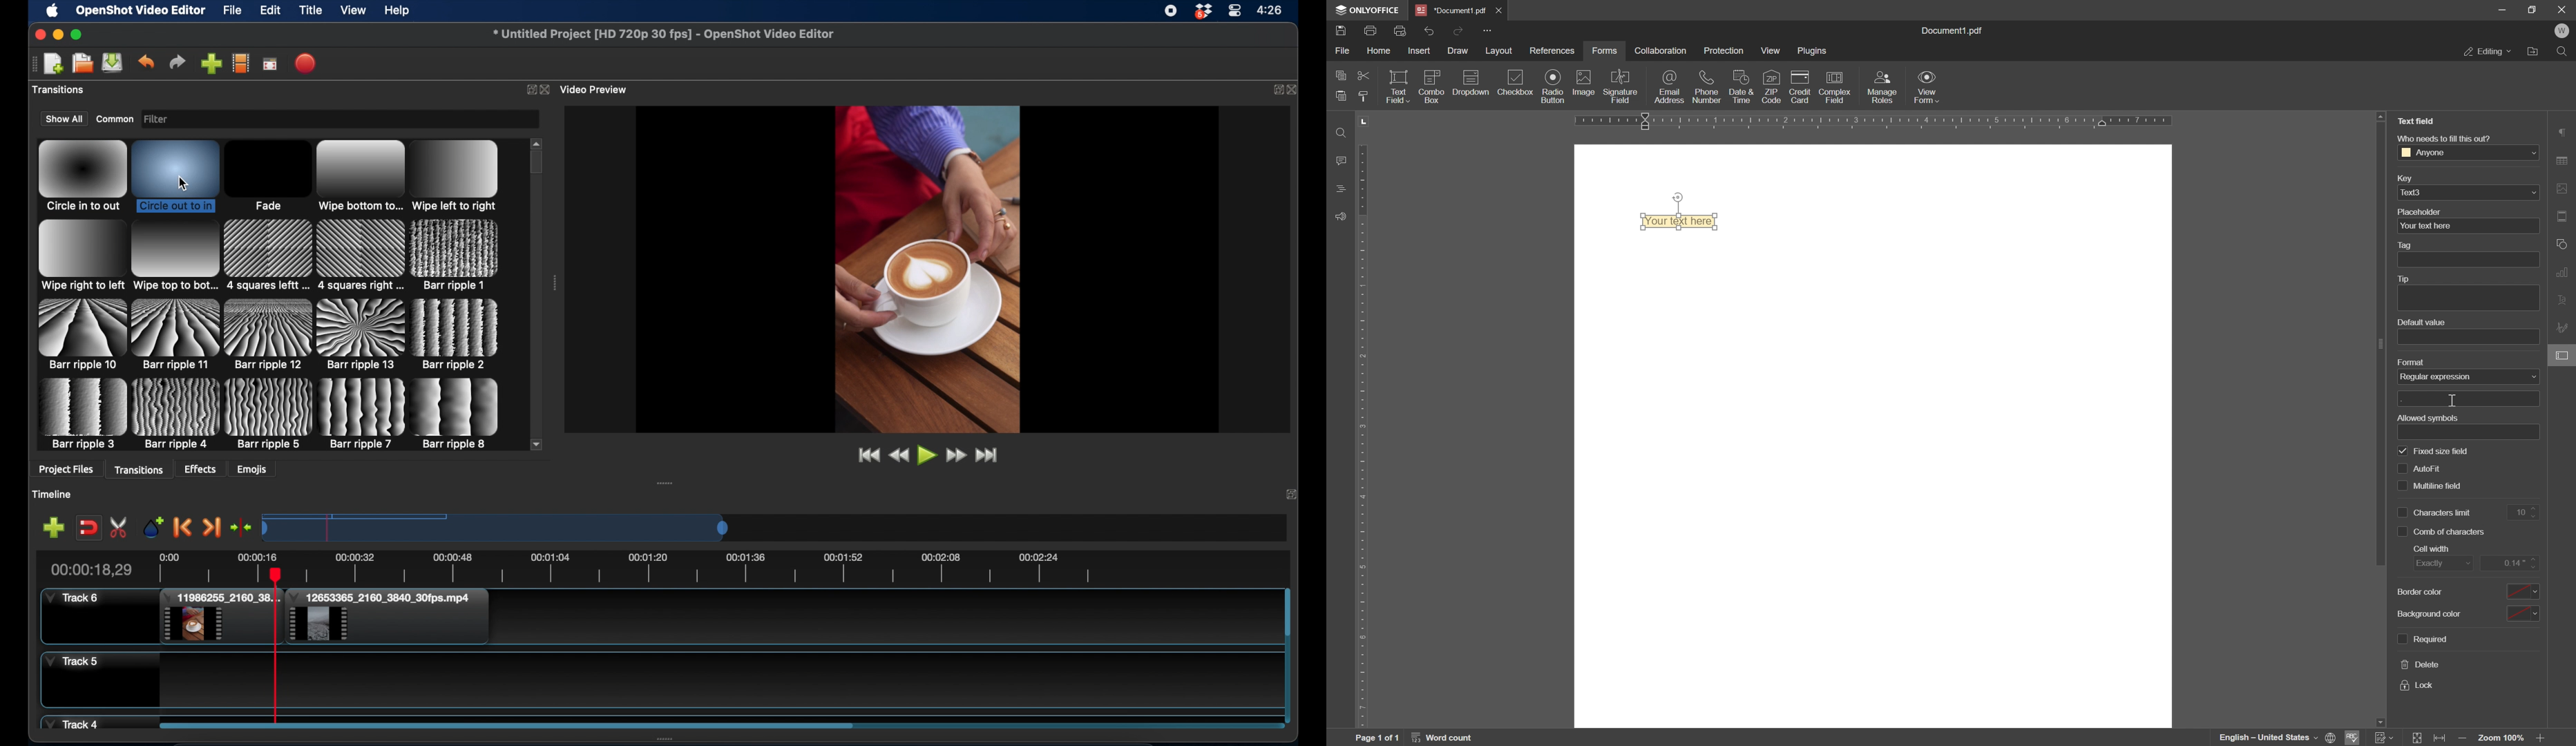 Image resolution: width=2576 pixels, height=756 pixels. What do you see at coordinates (1341, 51) in the screenshot?
I see `file` at bounding box center [1341, 51].